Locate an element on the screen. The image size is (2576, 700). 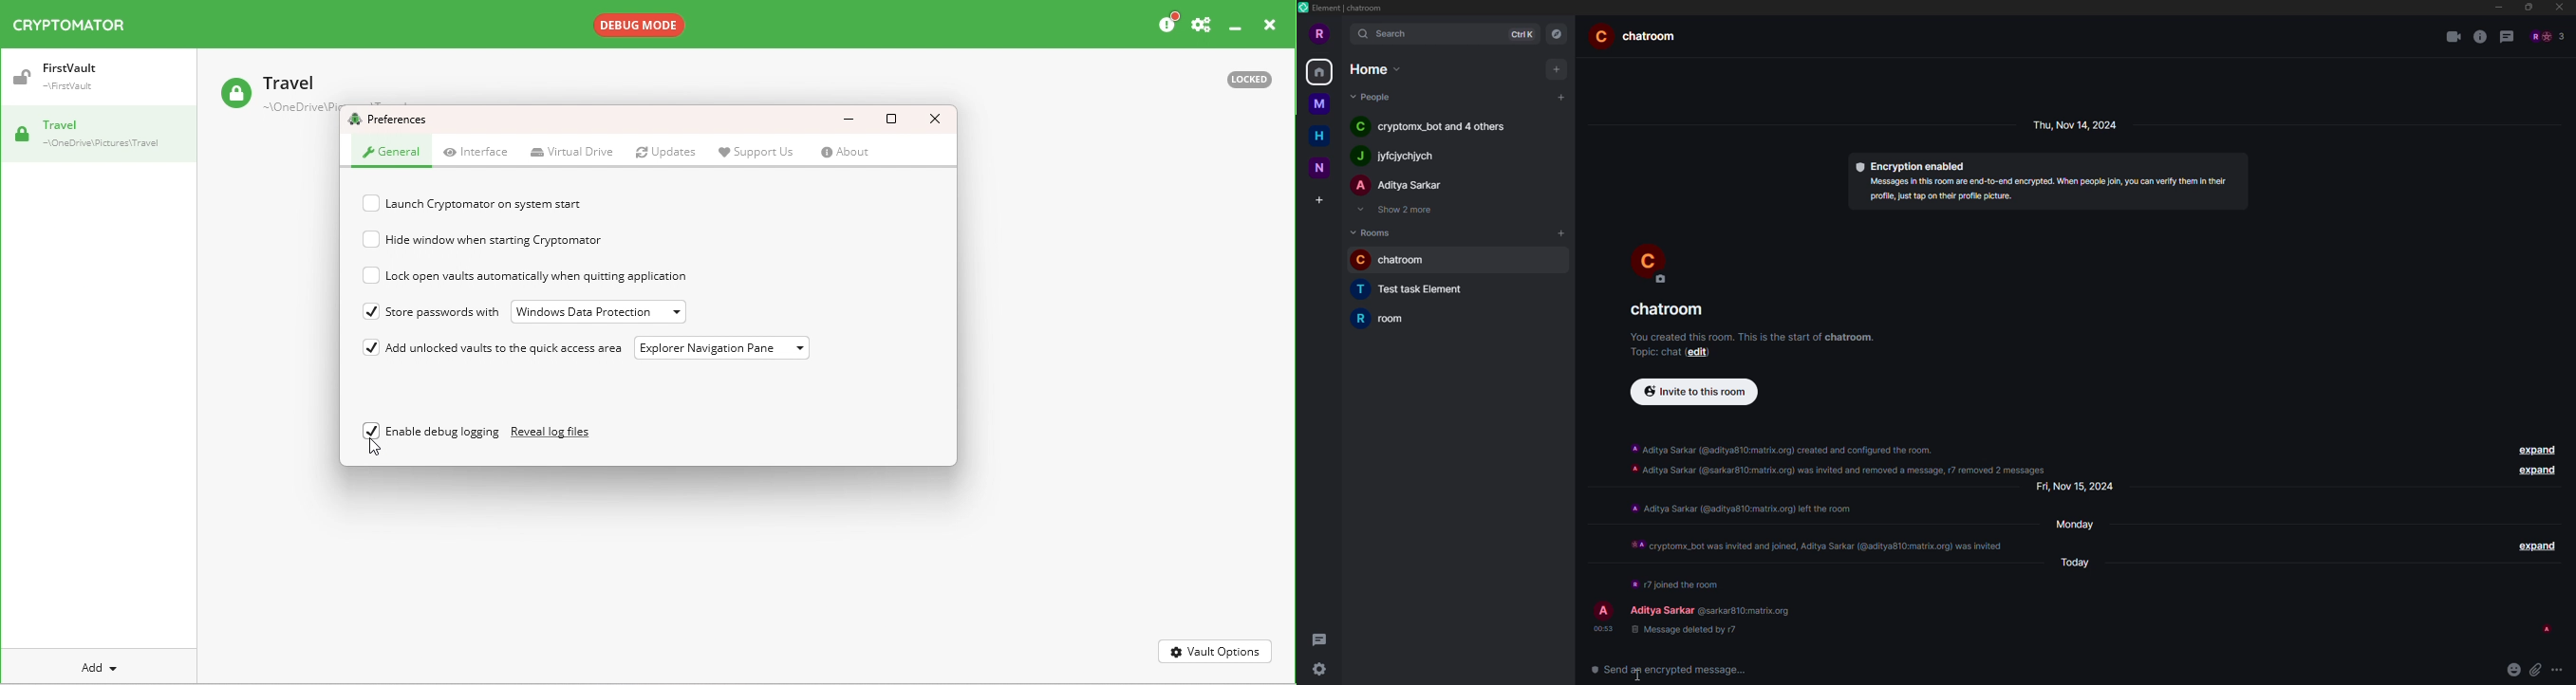
Minimize is located at coordinates (848, 117).